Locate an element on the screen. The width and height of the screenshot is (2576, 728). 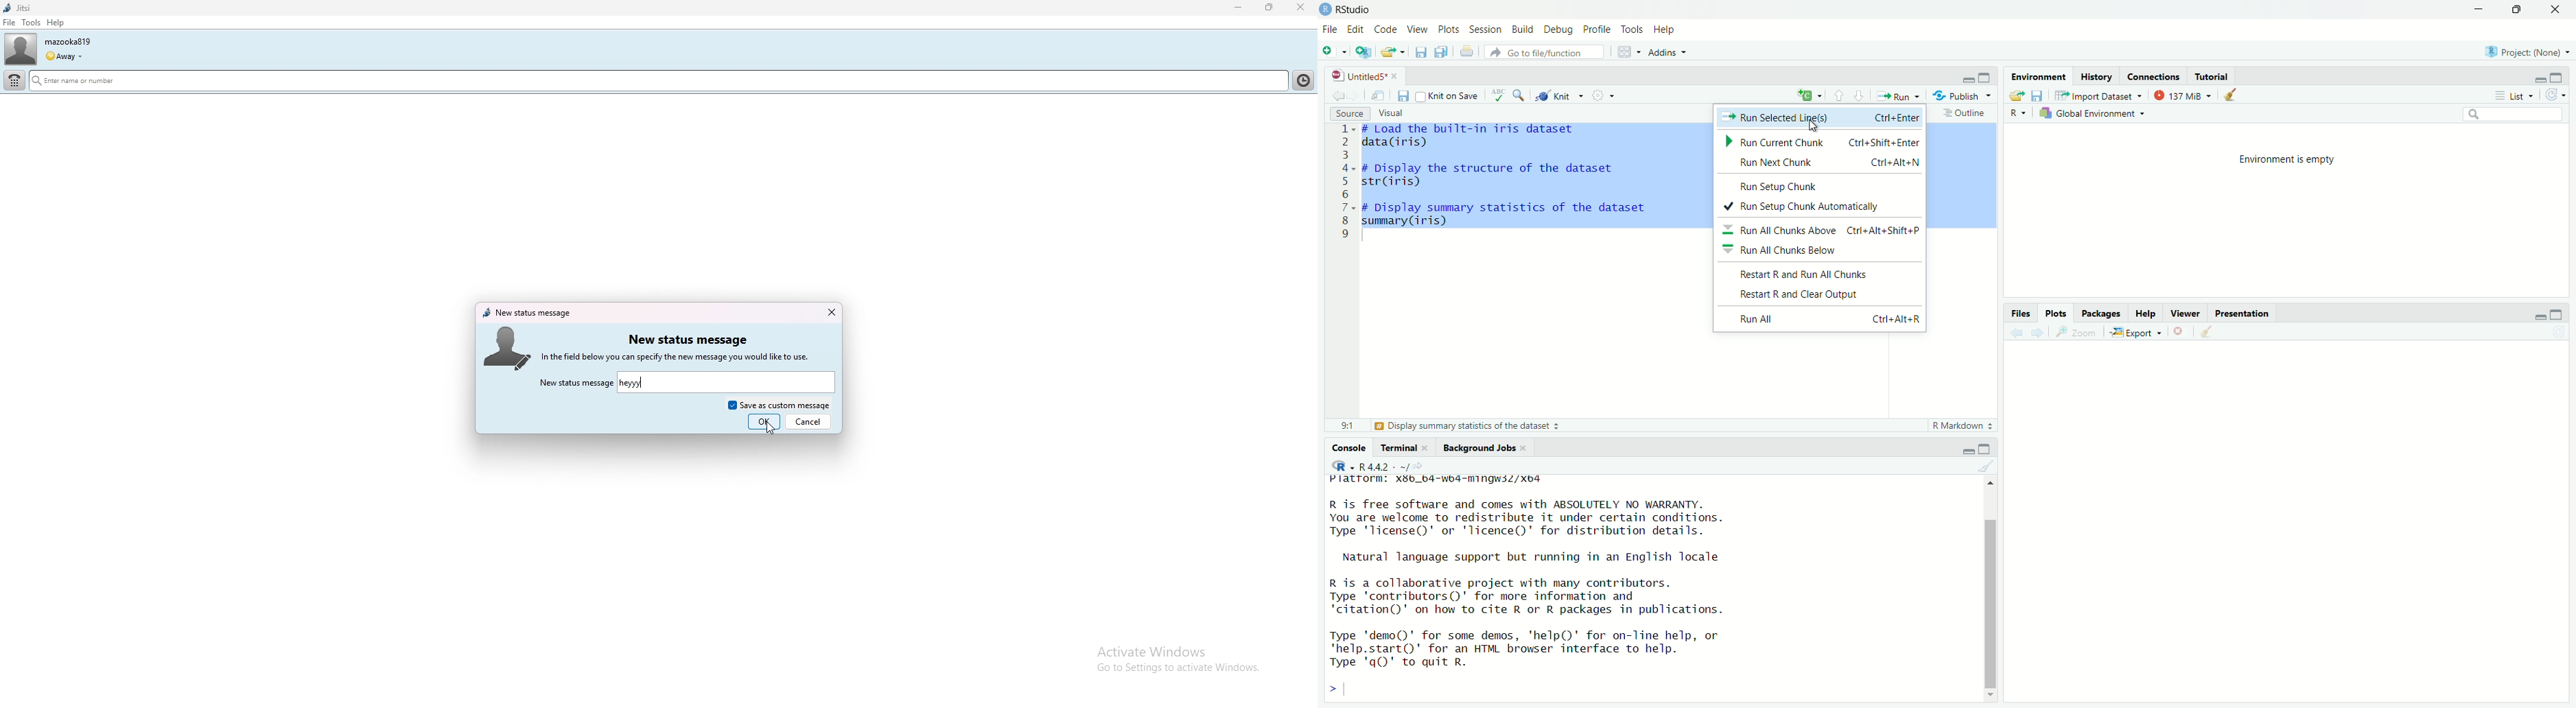
Session is located at coordinates (1486, 28).